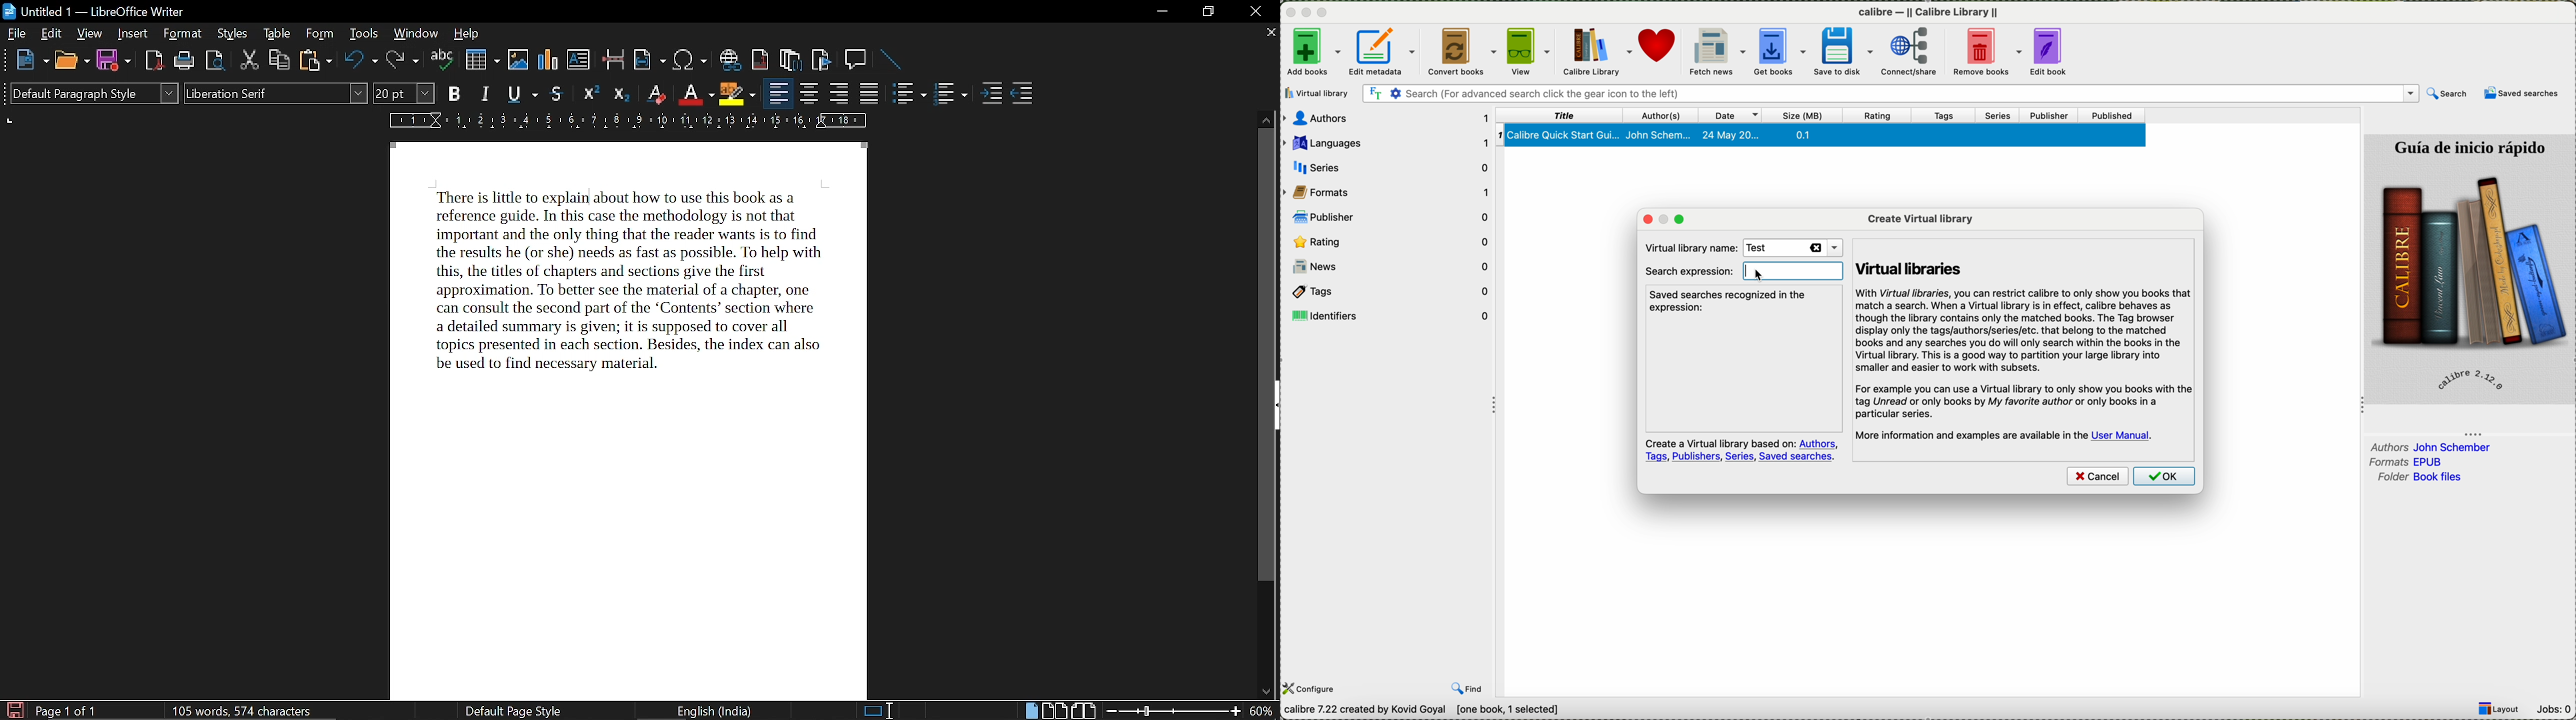  What do you see at coordinates (1793, 248) in the screenshot?
I see `test name` at bounding box center [1793, 248].